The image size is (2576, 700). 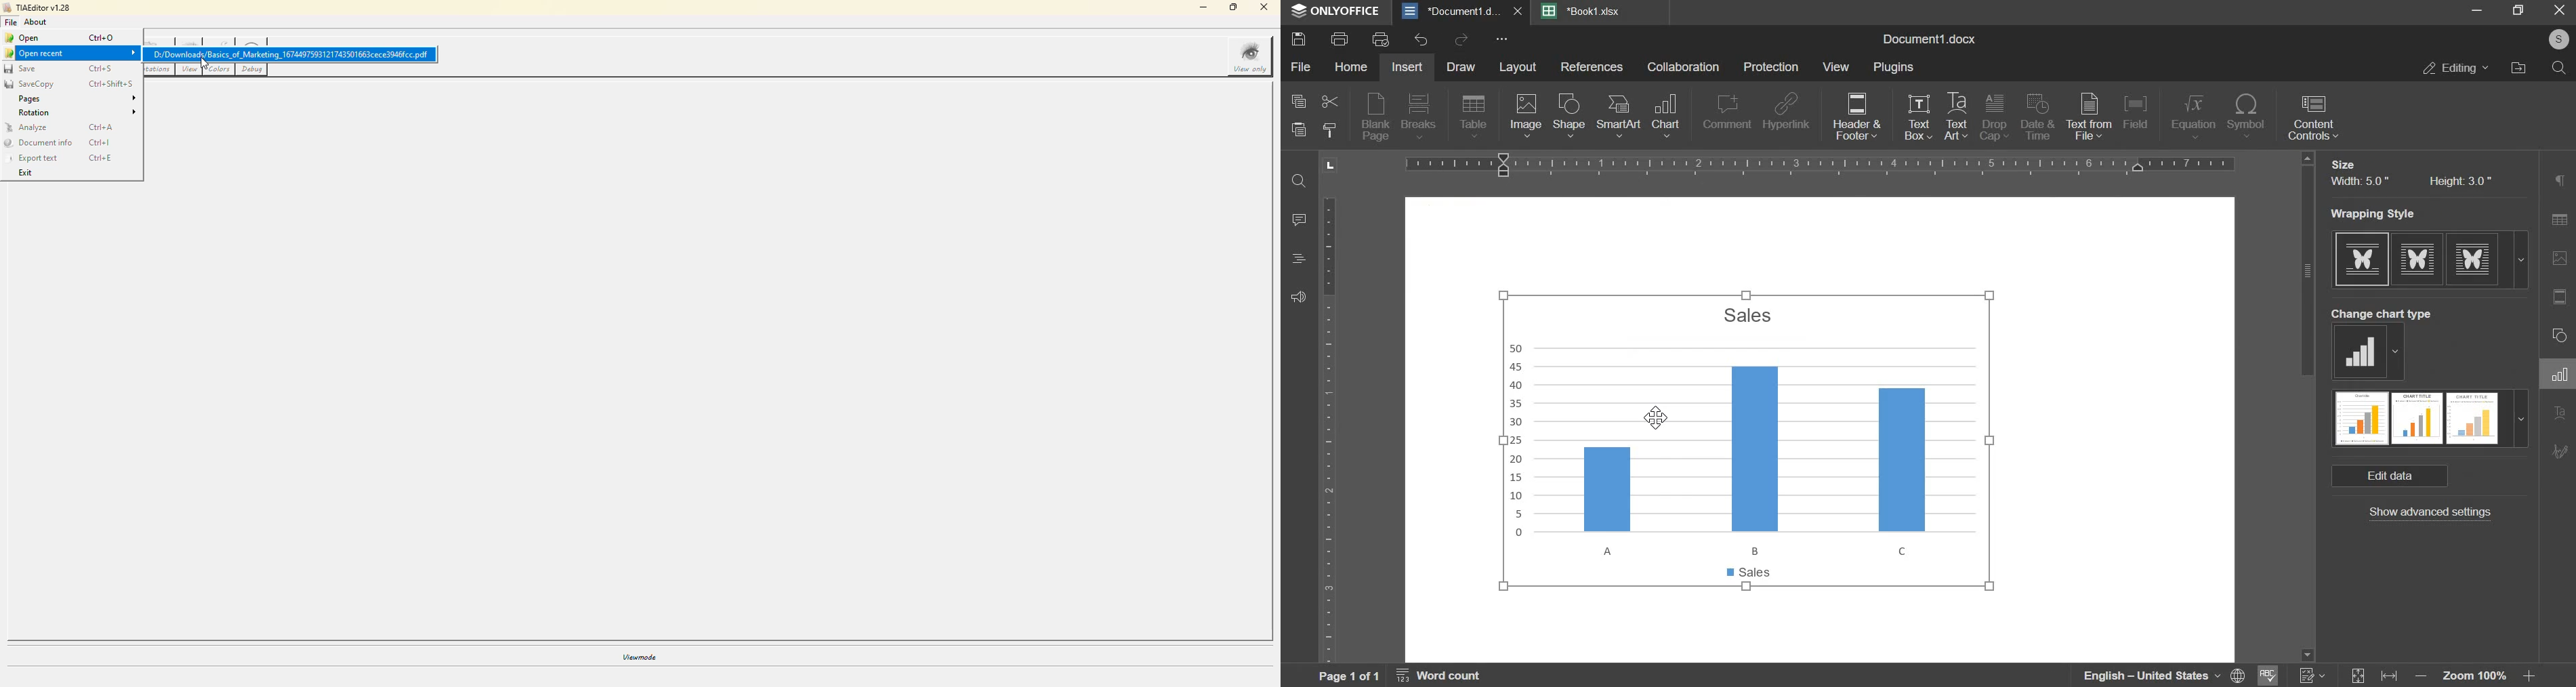 I want to click on References/Bookmarks Tool, so click(x=2557, y=453).